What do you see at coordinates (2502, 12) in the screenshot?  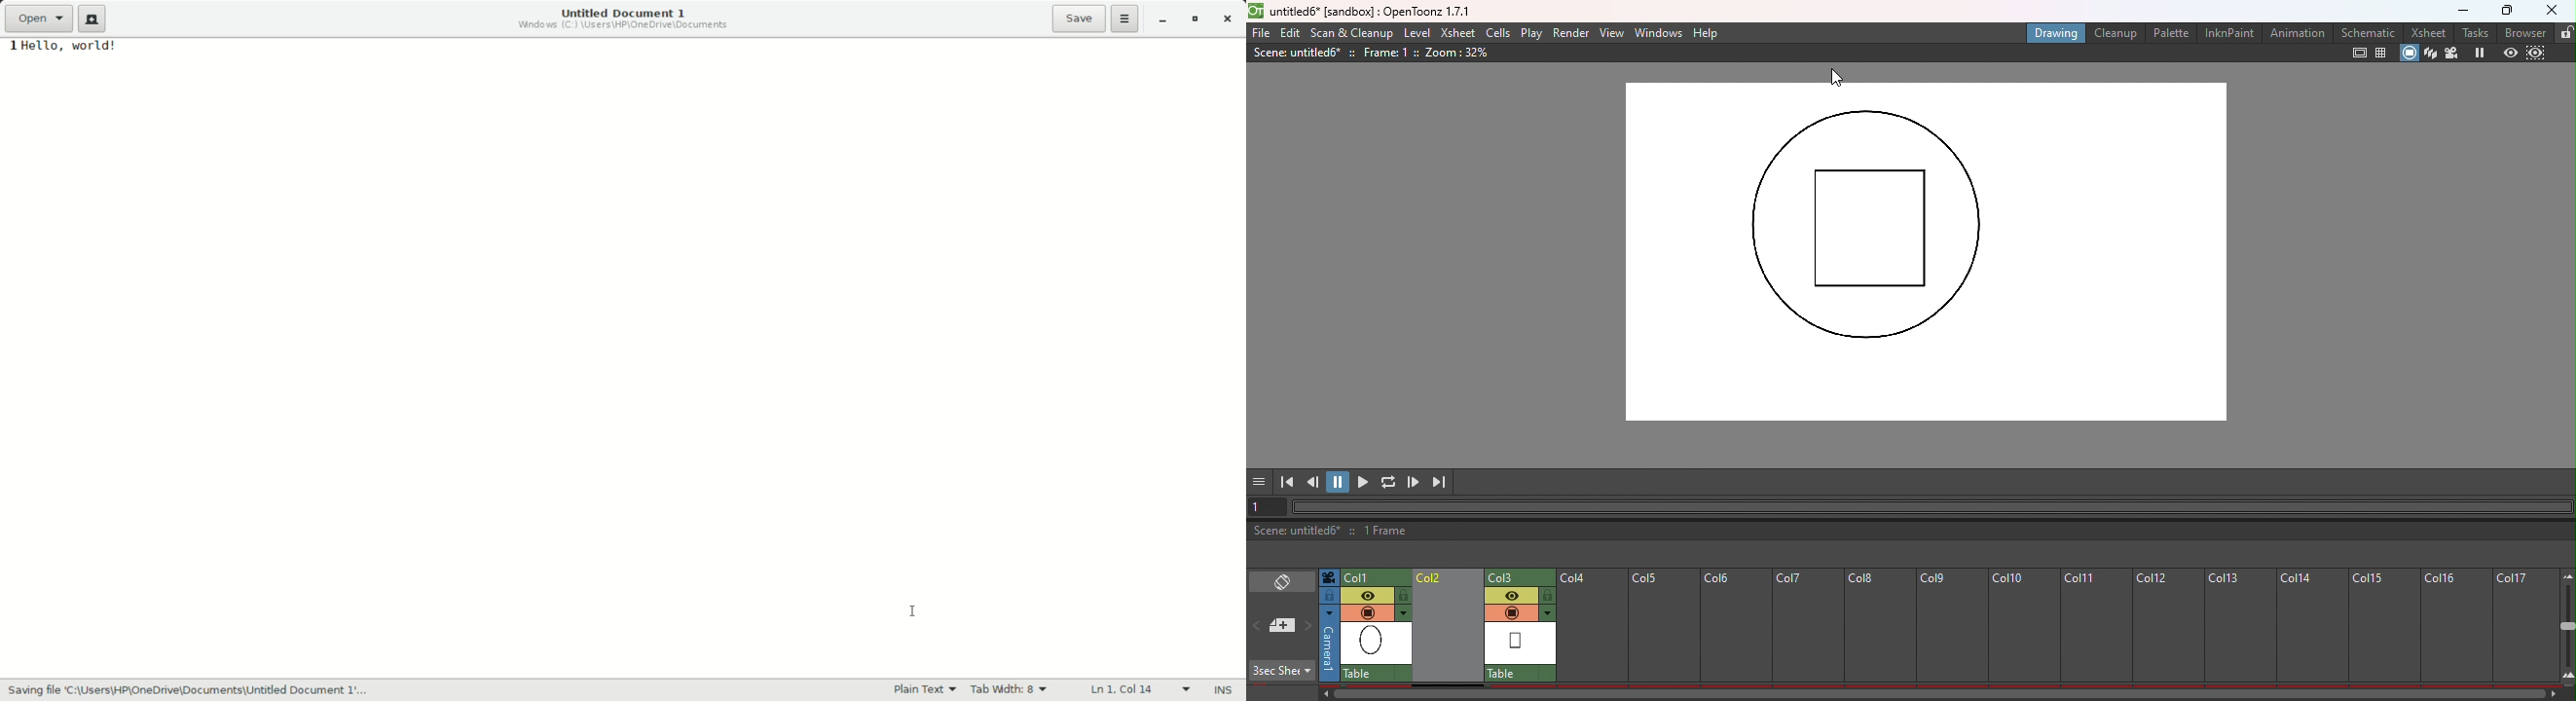 I see `Maximize` at bounding box center [2502, 12].